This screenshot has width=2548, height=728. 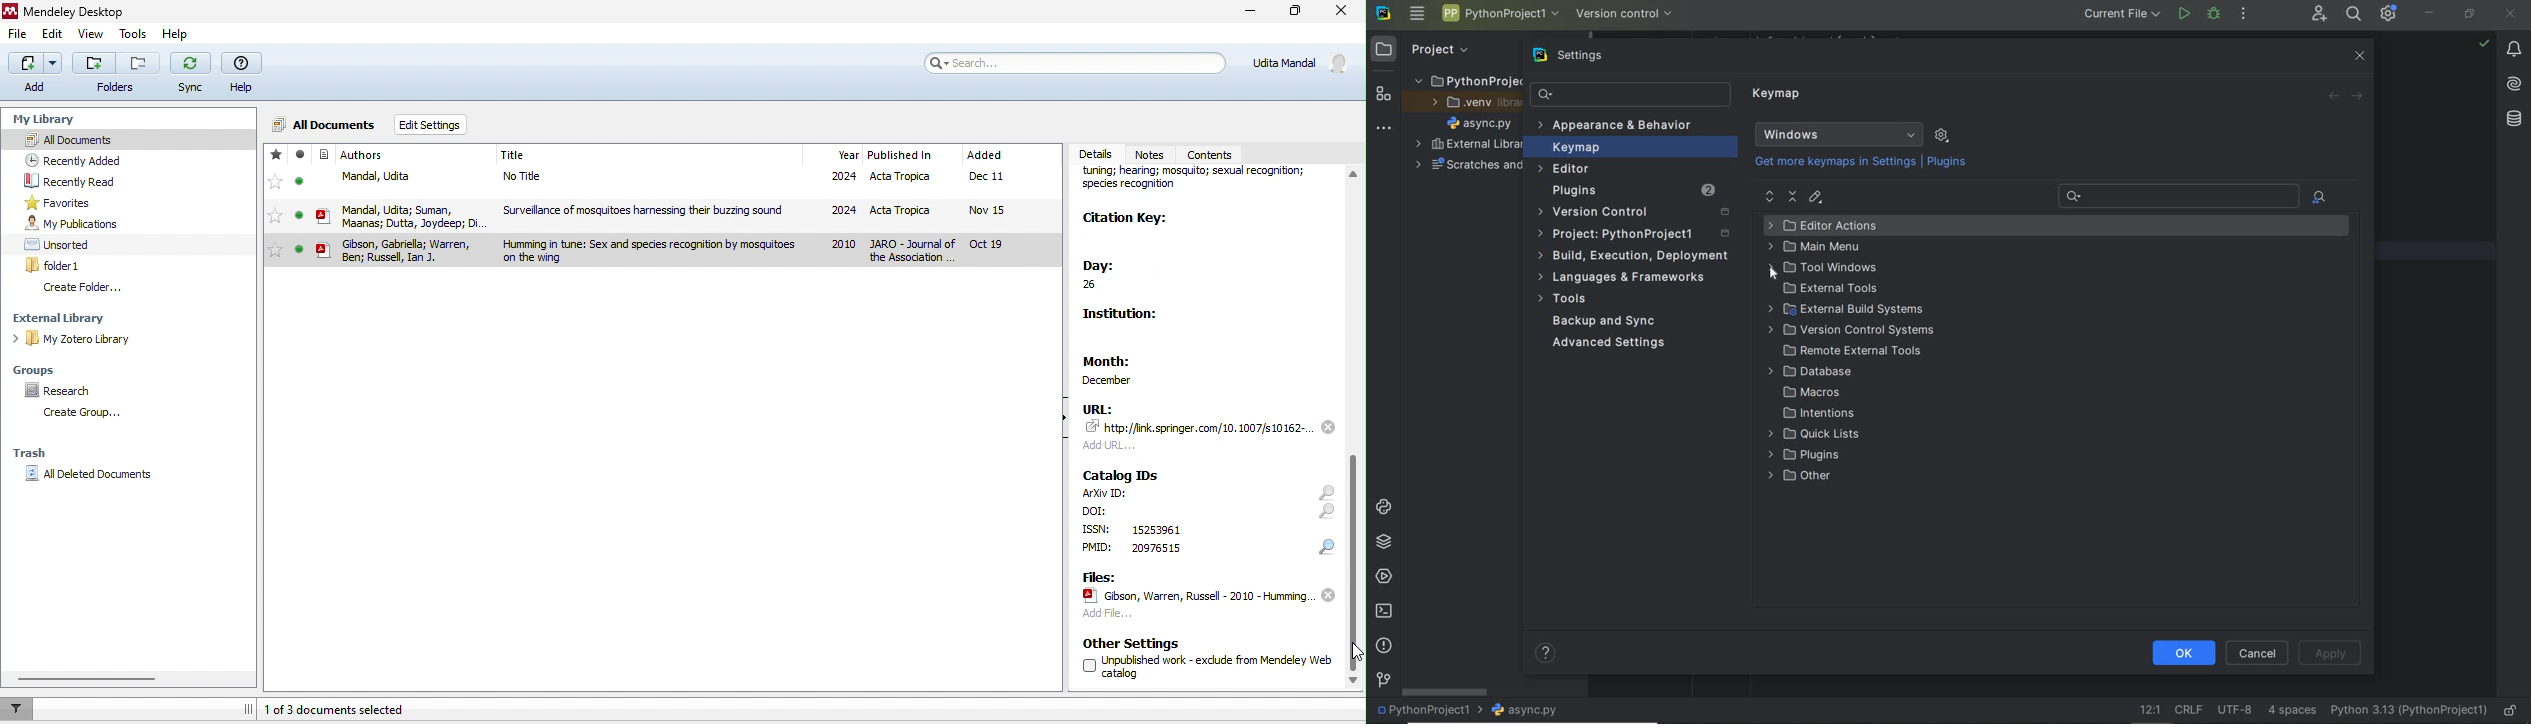 I want to click on Project, so click(x=1426, y=49).